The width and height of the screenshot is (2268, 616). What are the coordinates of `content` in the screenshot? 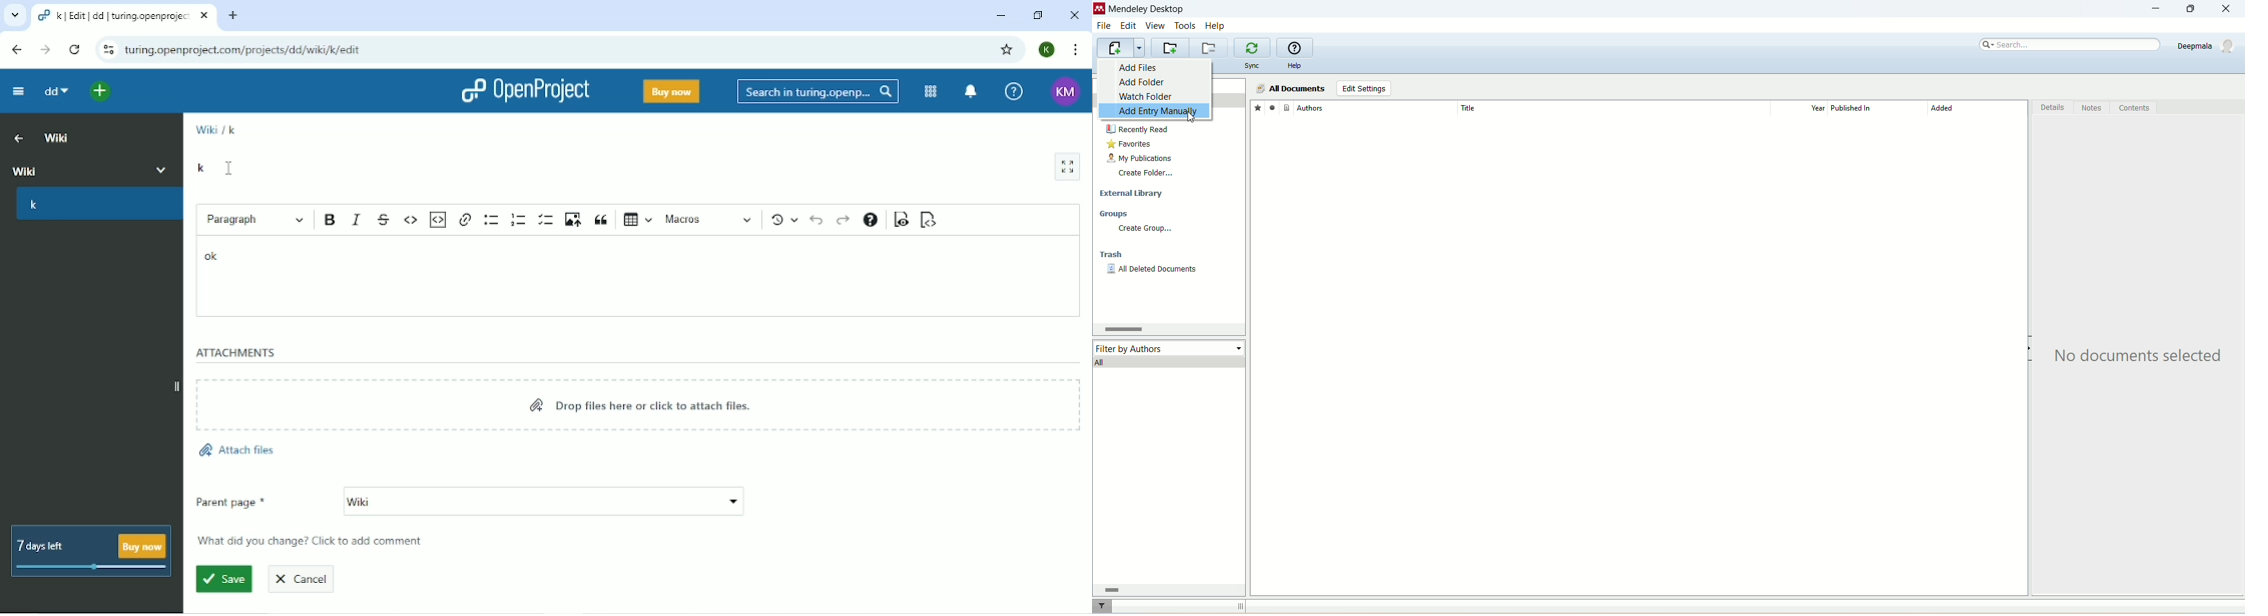 It's located at (2134, 108).